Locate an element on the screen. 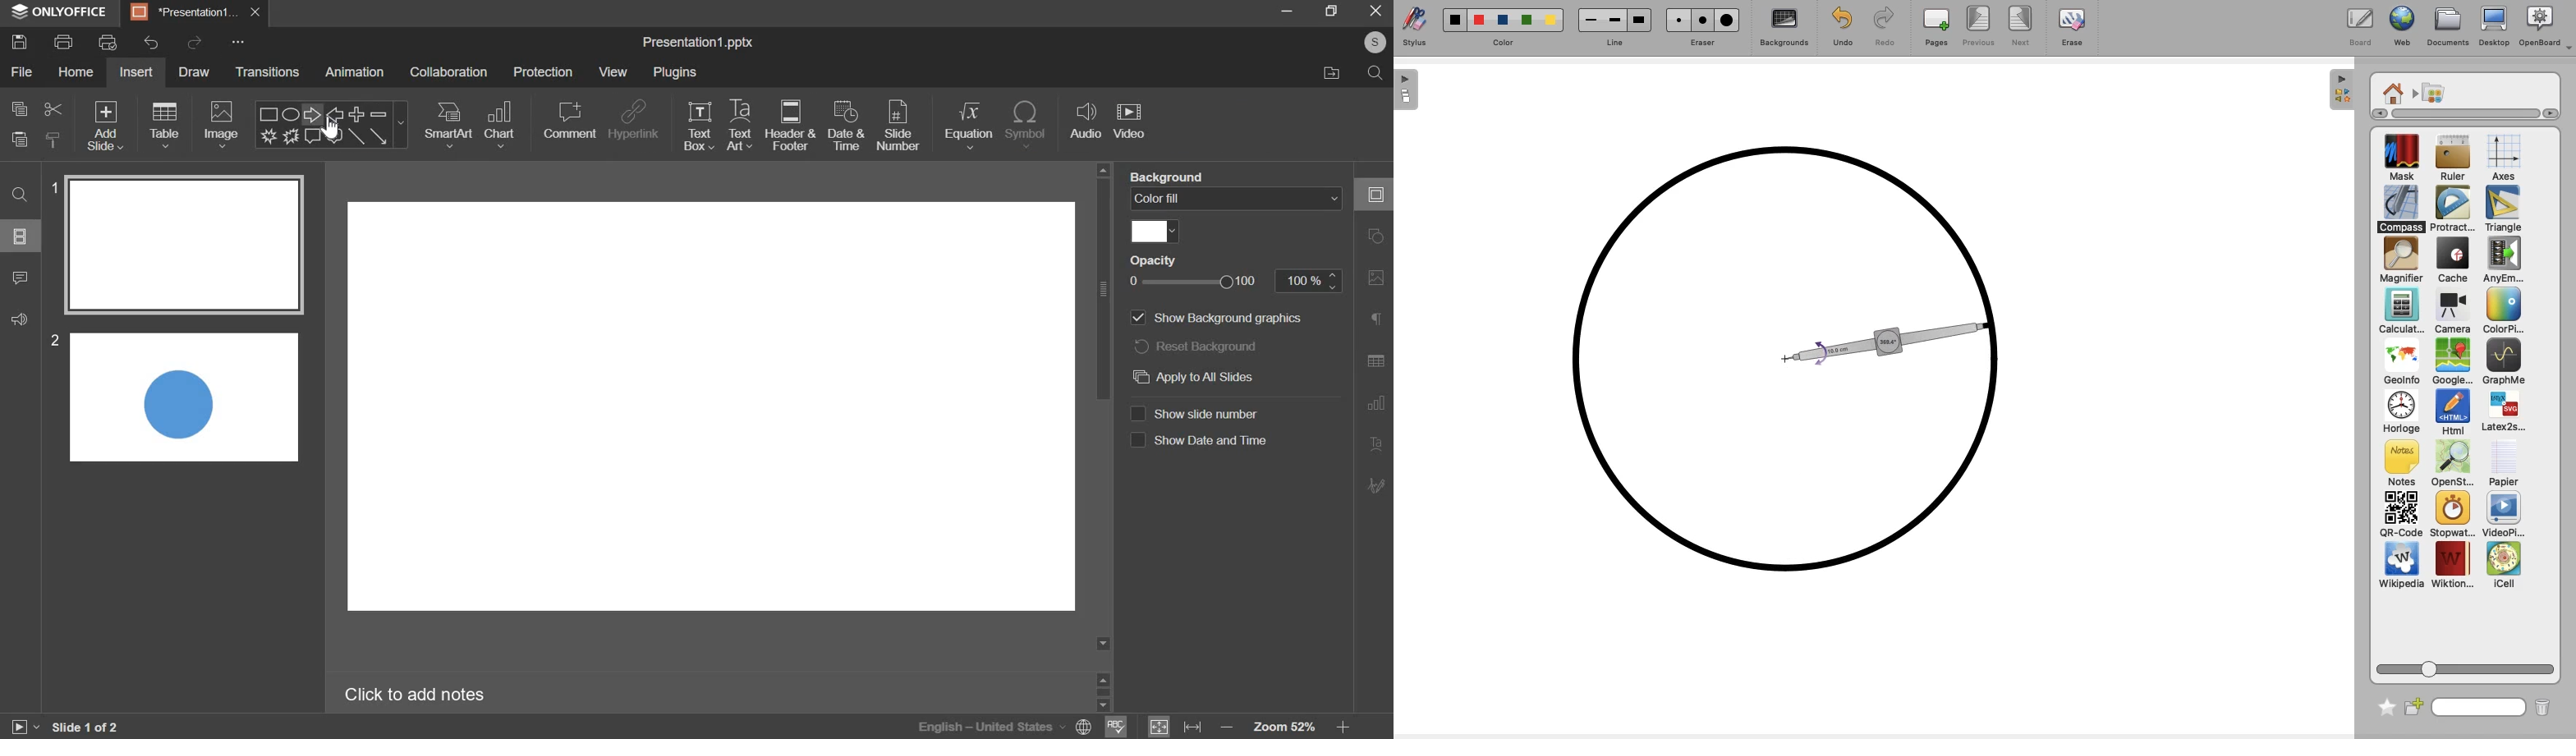  slide editor (empty) is located at coordinates (712, 407).